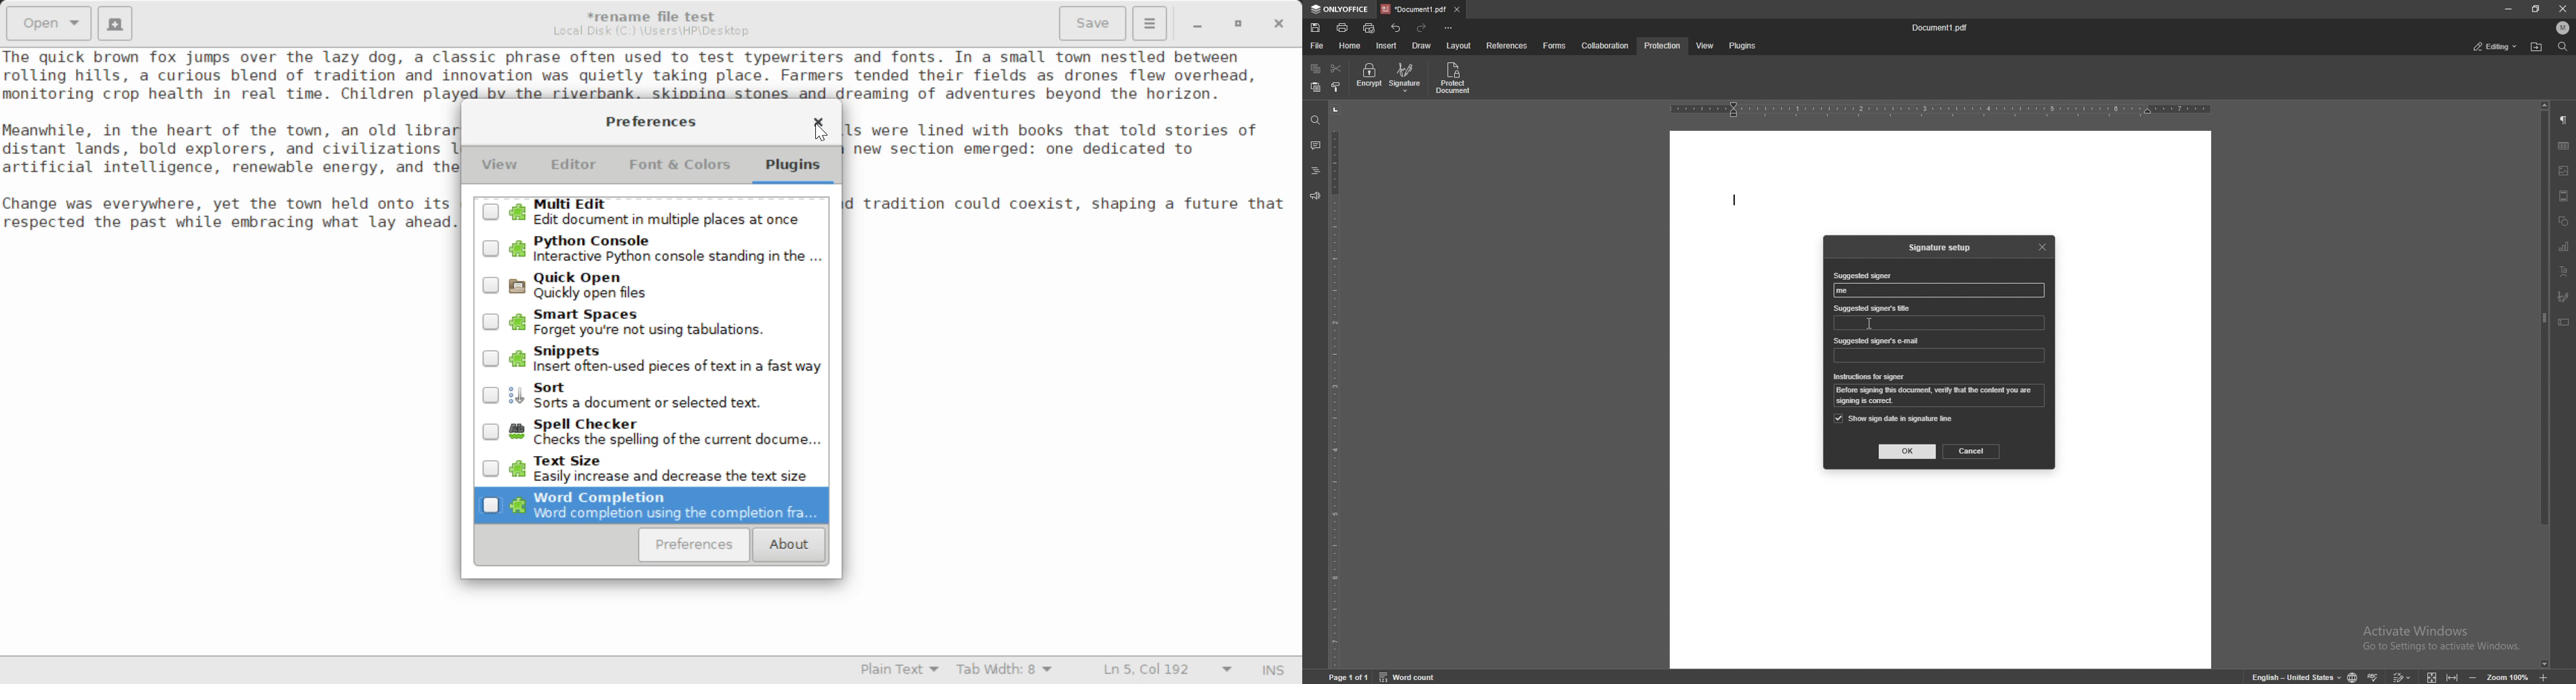 The image size is (2576, 700). I want to click on word count, so click(1416, 676).